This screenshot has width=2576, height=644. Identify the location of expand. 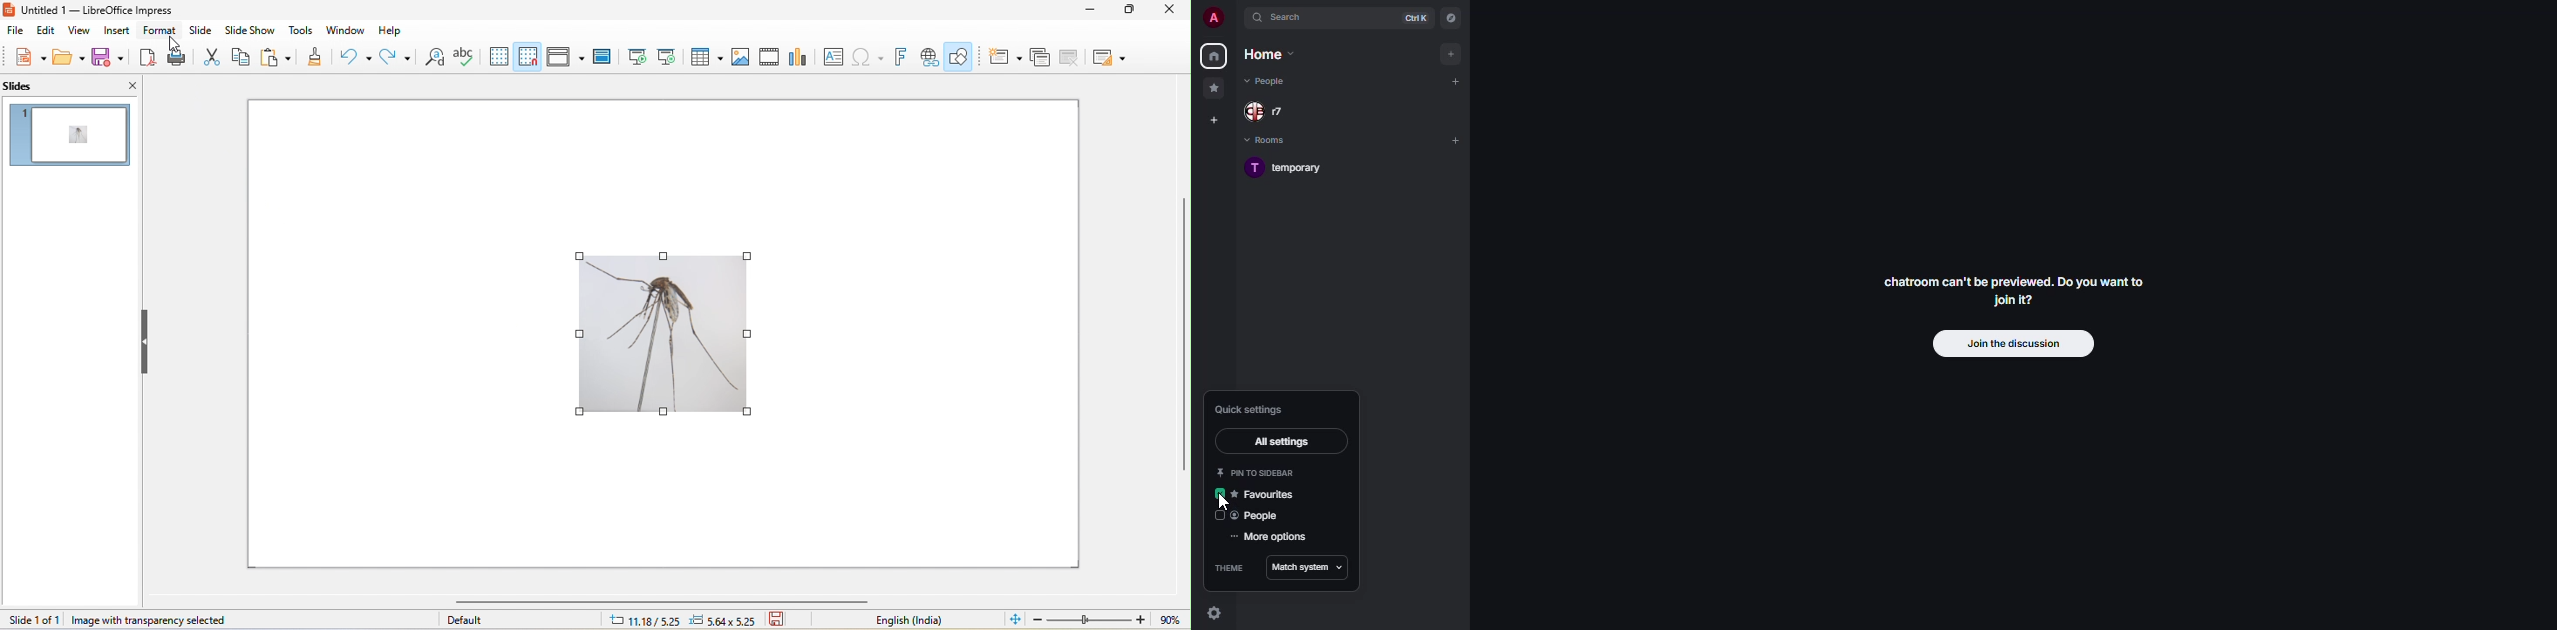
(1233, 18).